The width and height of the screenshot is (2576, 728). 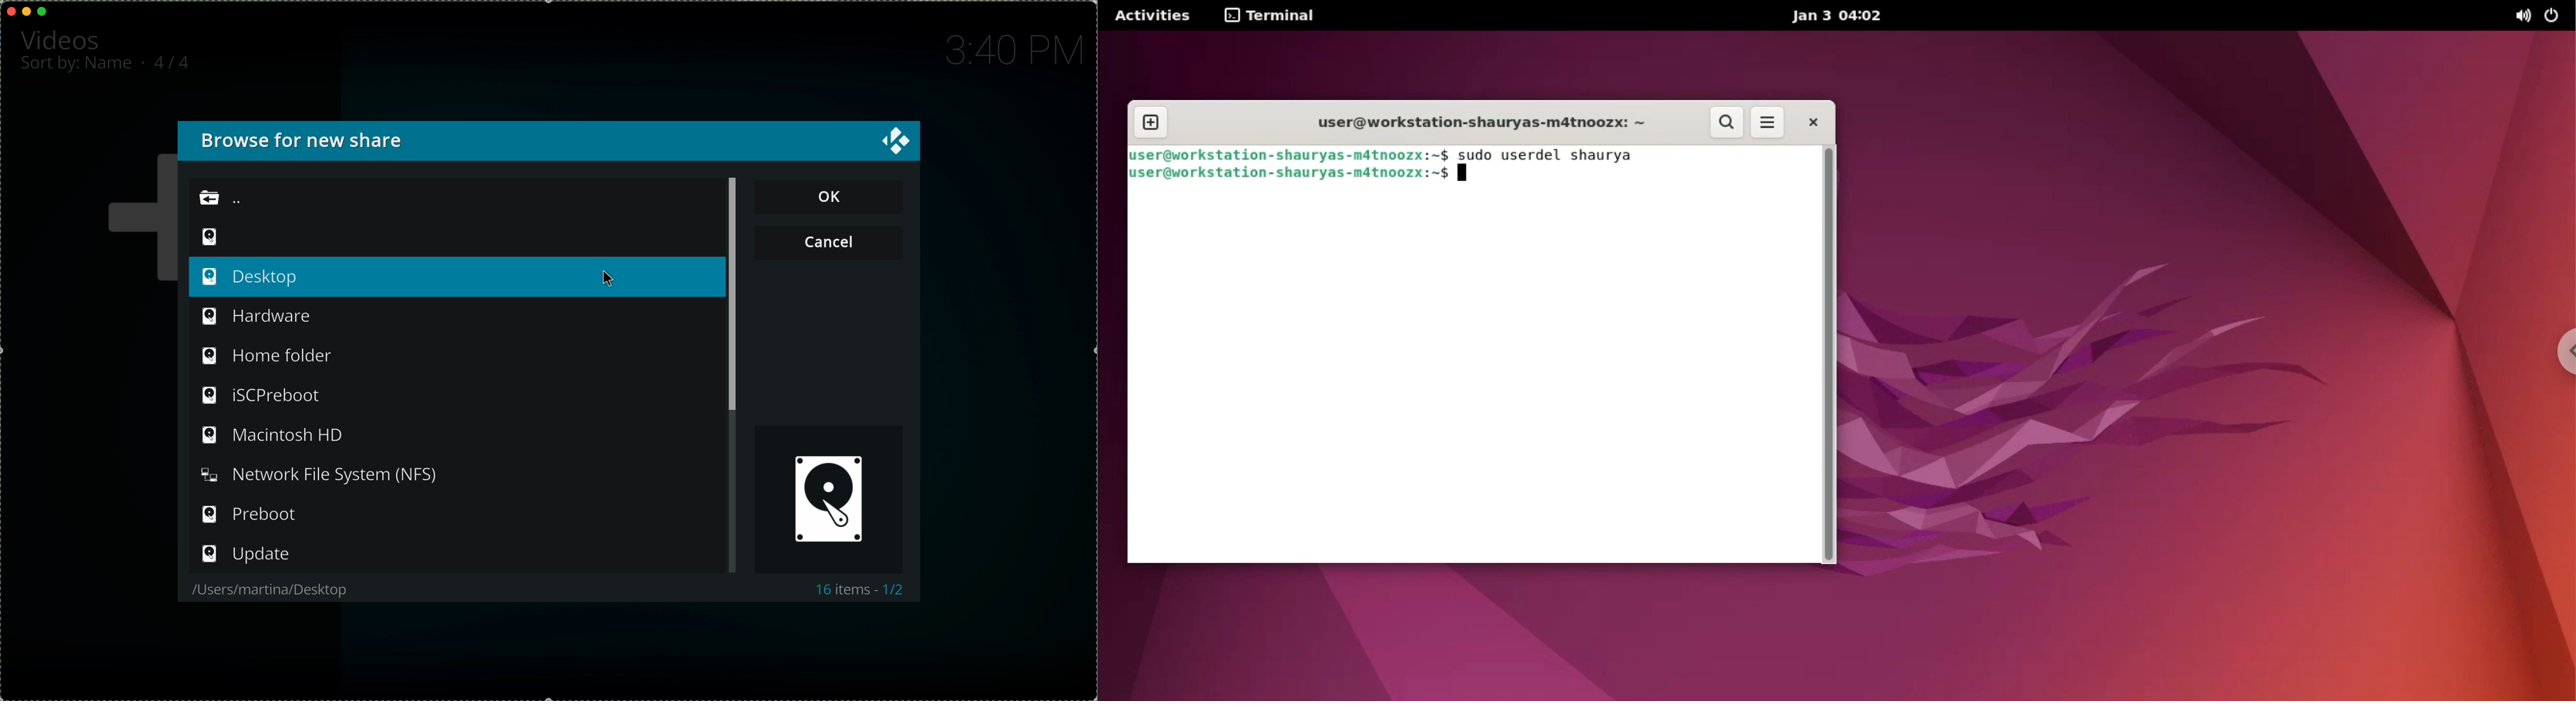 What do you see at coordinates (43, 12) in the screenshot?
I see `maximise` at bounding box center [43, 12].